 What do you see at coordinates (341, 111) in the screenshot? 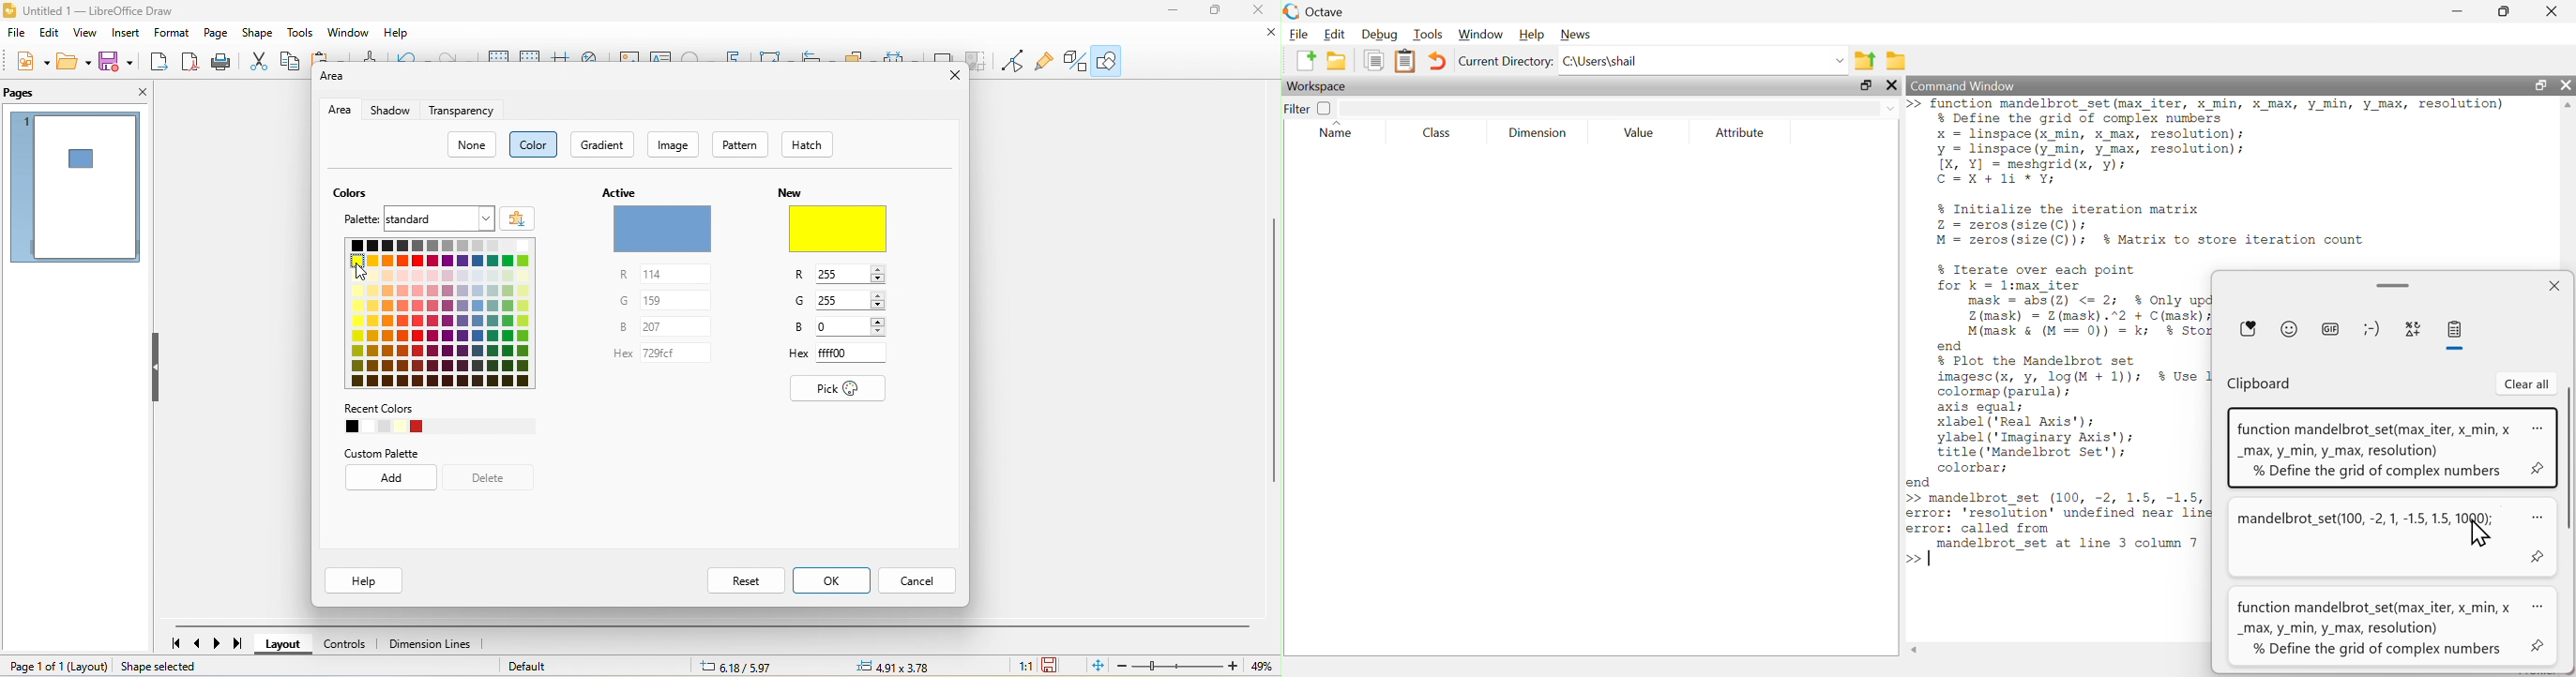
I see `area` at bounding box center [341, 111].